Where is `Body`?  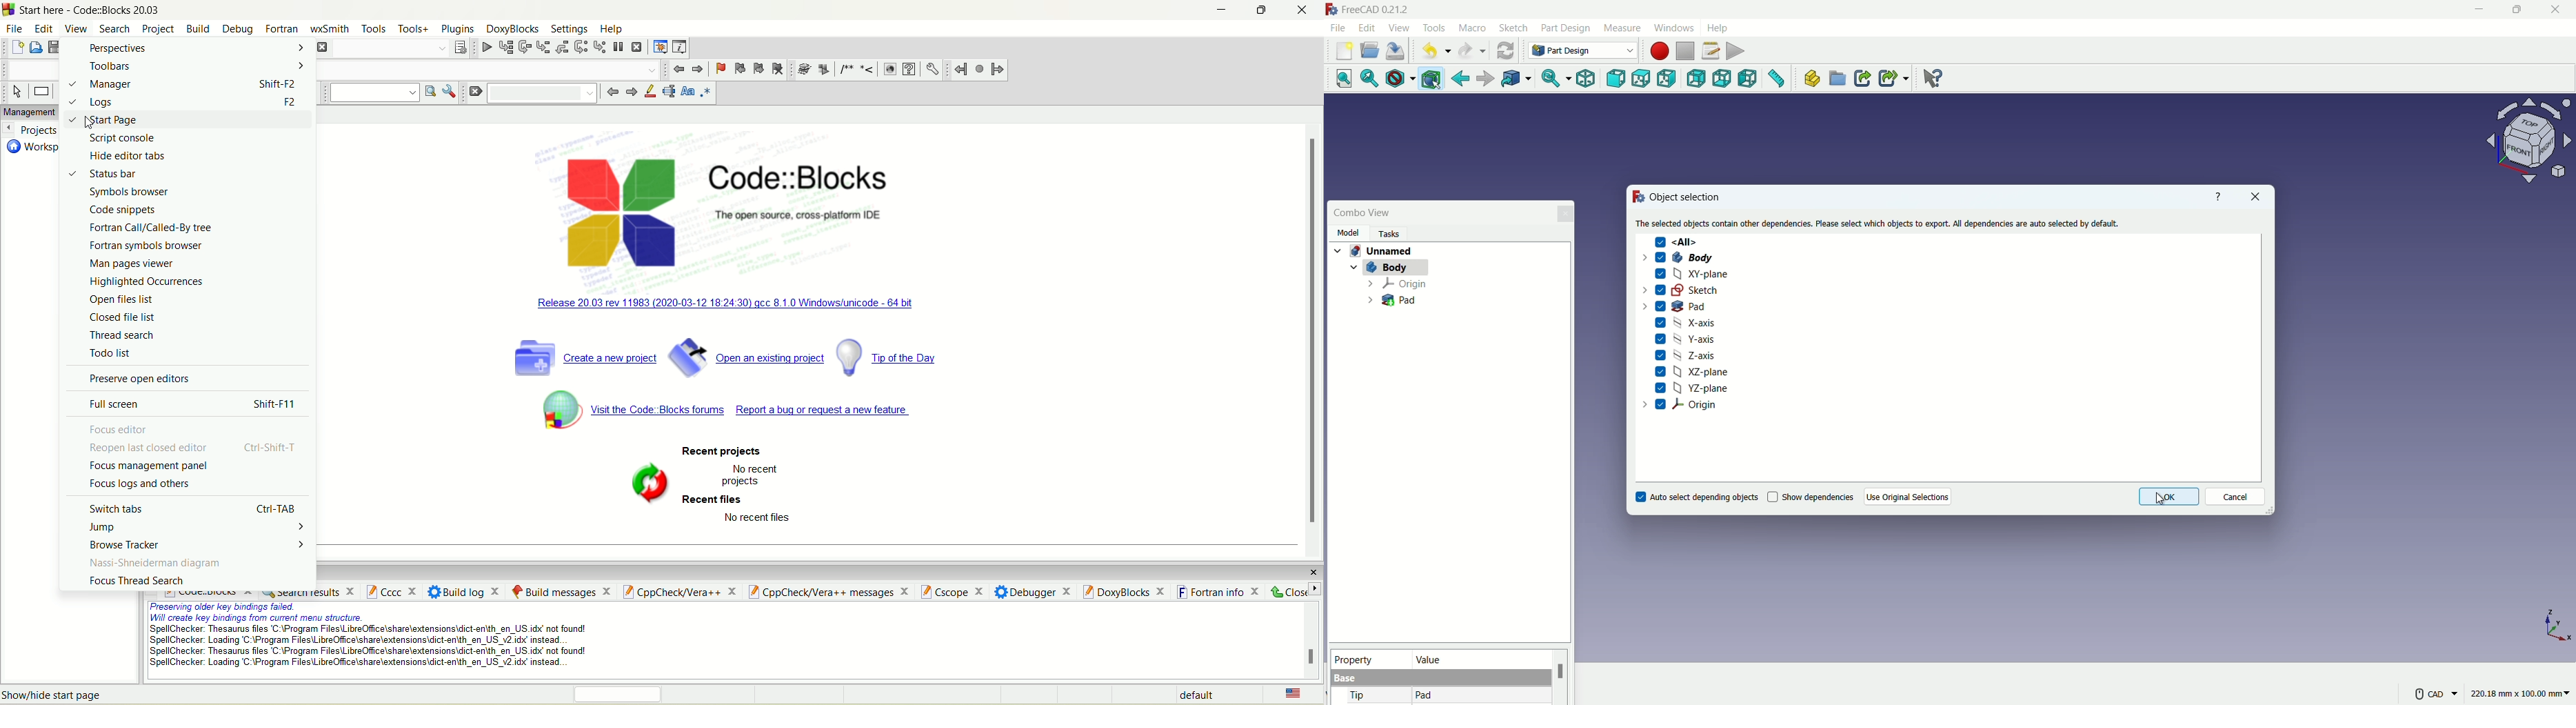 Body is located at coordinates (1392, 268).